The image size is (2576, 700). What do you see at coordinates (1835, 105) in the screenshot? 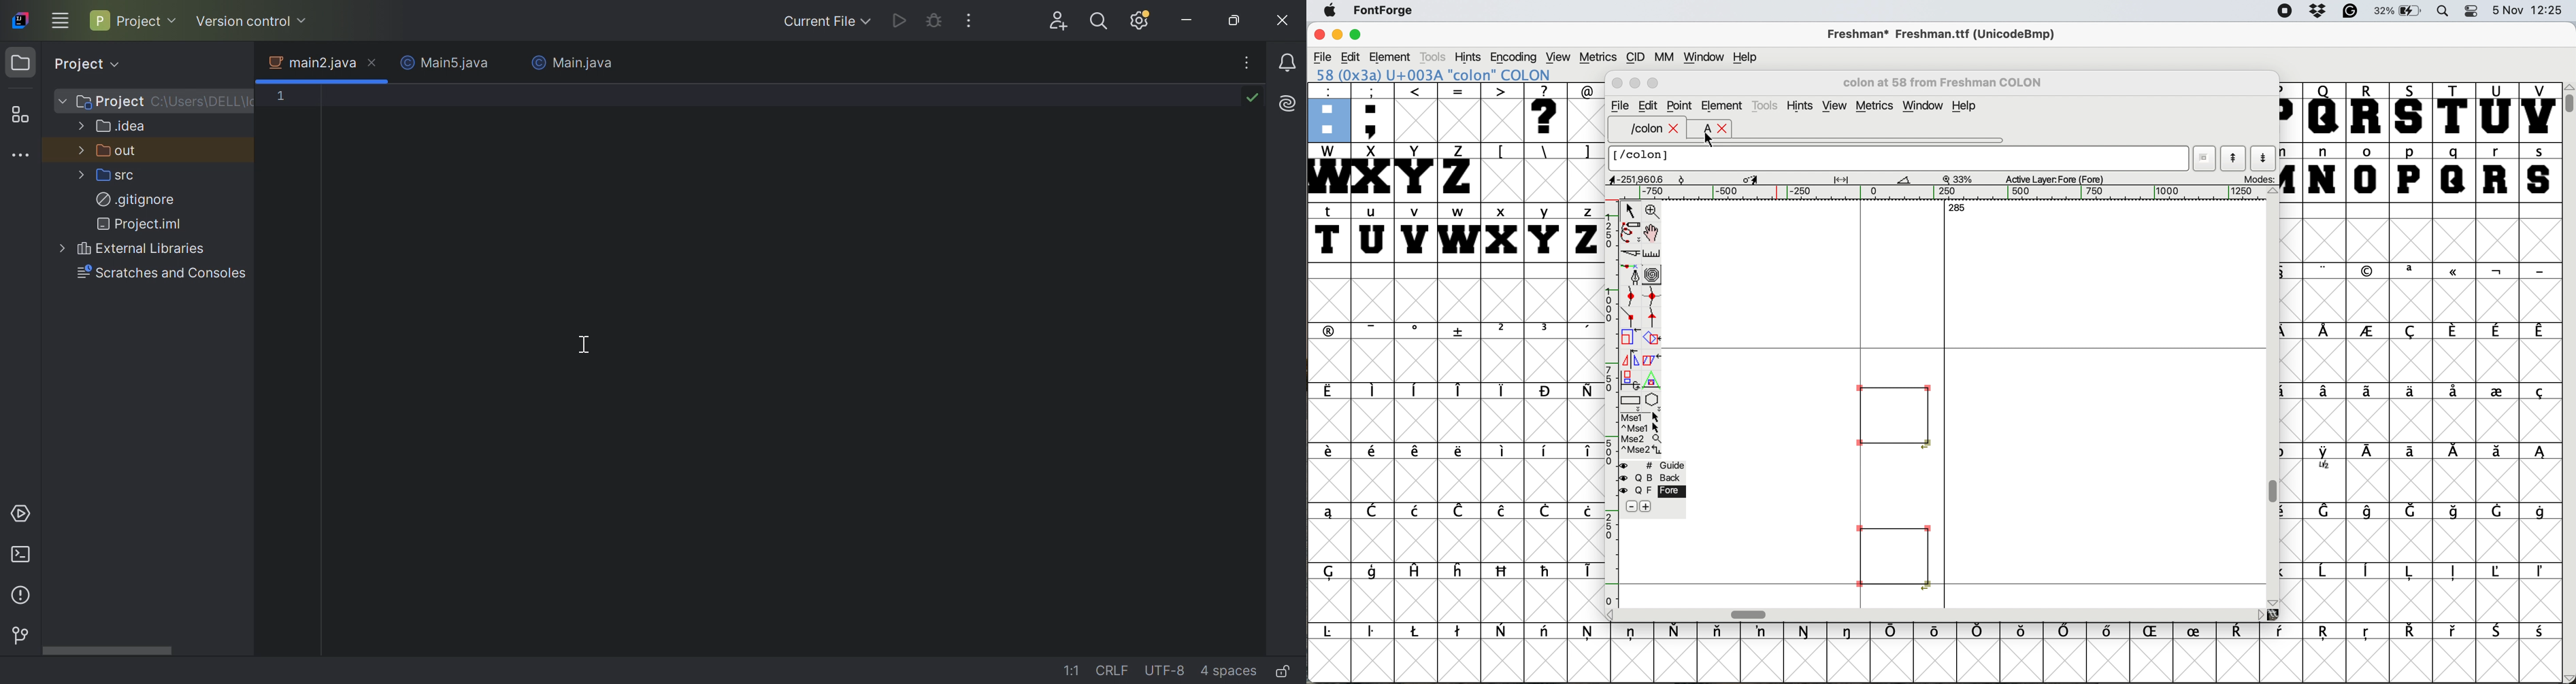
I see `view` at bounding box center [1835, 105].